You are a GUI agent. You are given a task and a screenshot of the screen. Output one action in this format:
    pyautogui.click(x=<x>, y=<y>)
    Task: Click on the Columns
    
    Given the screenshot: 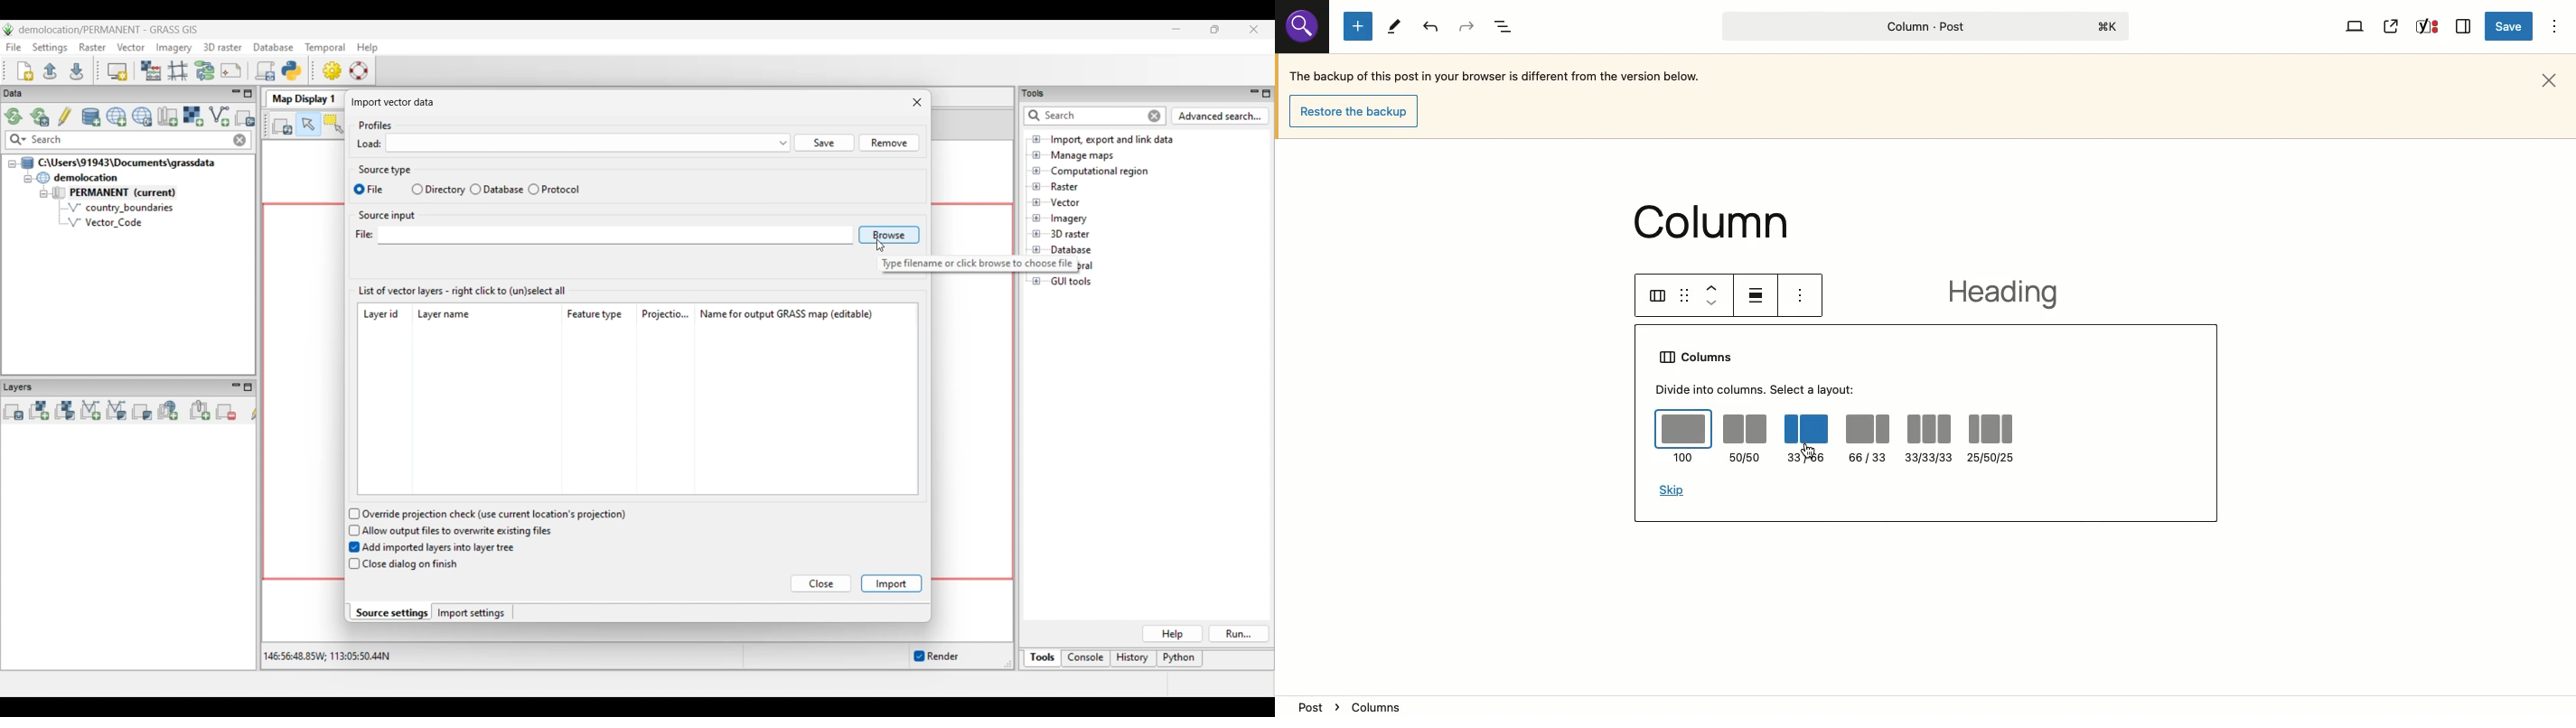 What is the action you would take?
    pyautogui.click(x=1658, y=296)
    